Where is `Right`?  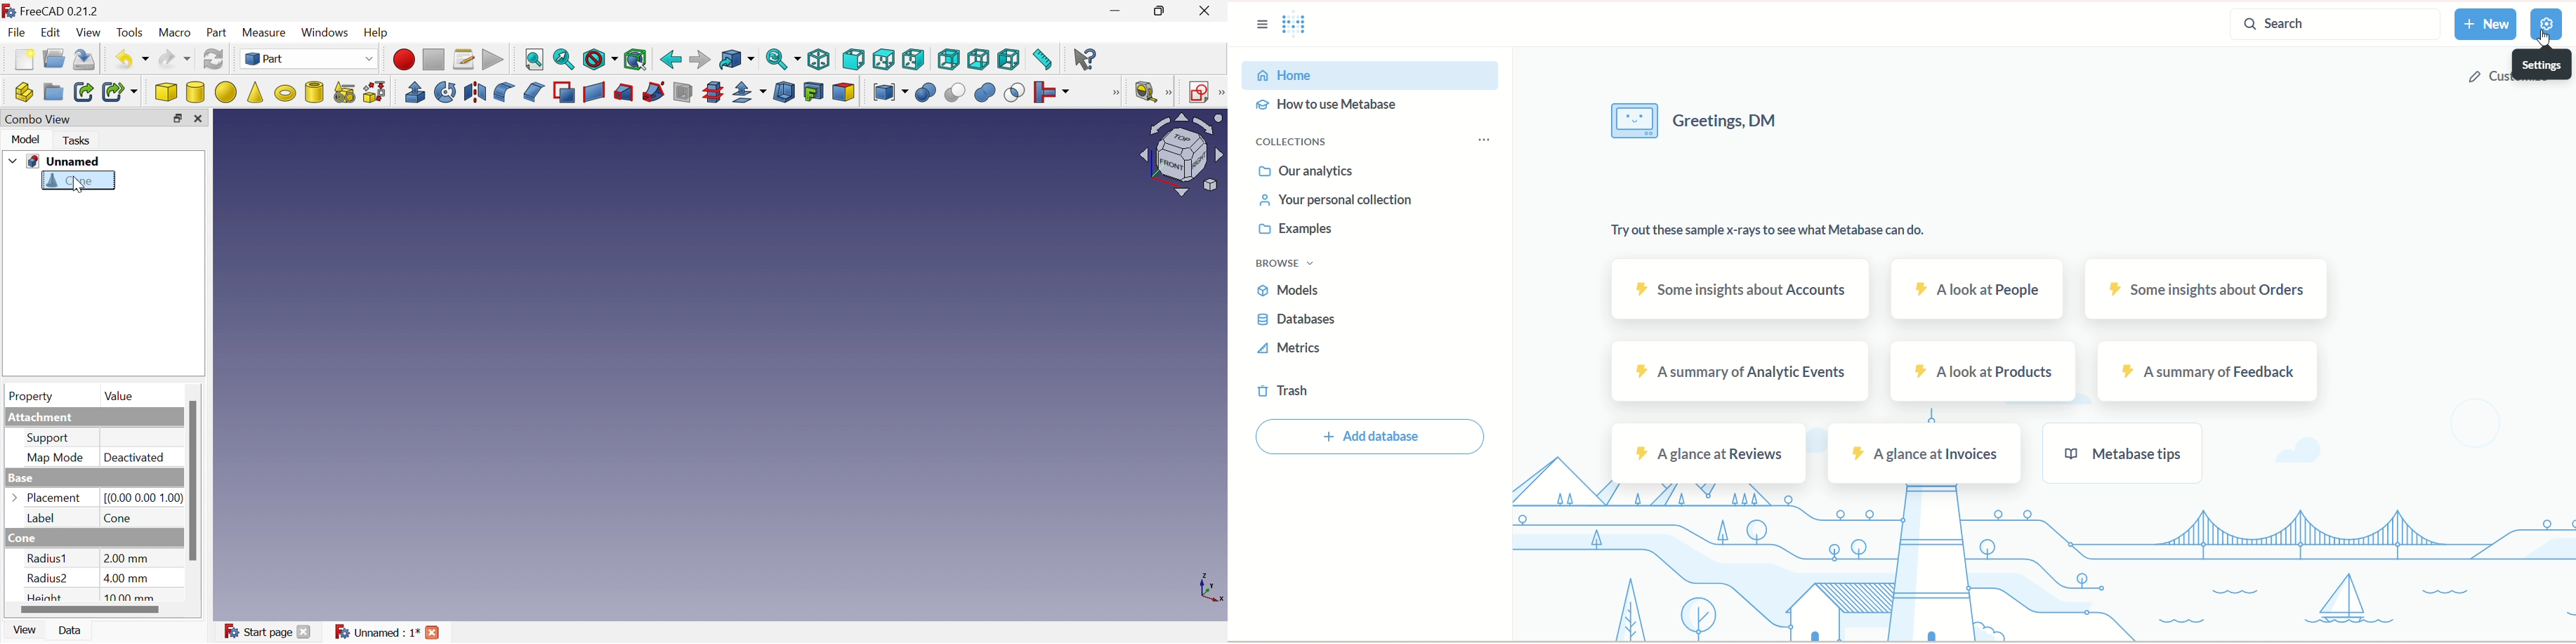
Right is located at coordinates (914, 59).